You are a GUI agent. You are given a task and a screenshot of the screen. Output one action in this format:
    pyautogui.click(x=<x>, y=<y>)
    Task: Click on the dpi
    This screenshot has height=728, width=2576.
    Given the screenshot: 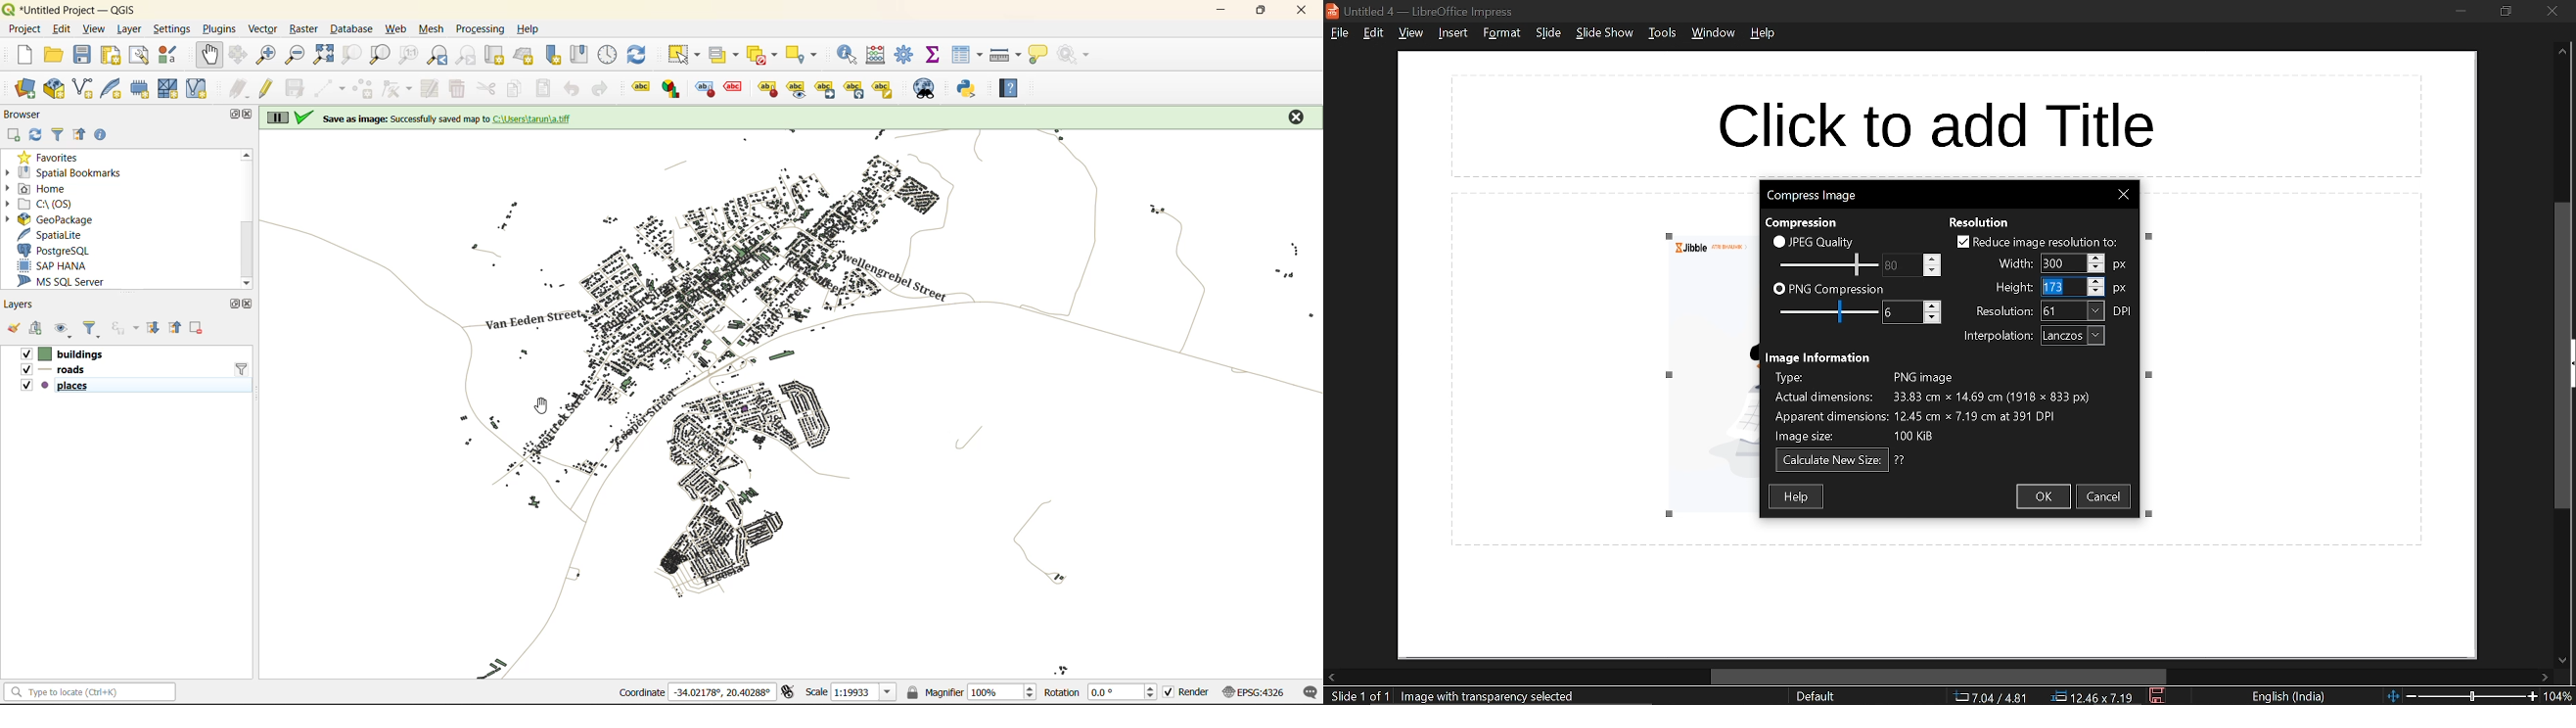 What is the action you would take?
    pyautogui.click(x=2125, y=311)
    